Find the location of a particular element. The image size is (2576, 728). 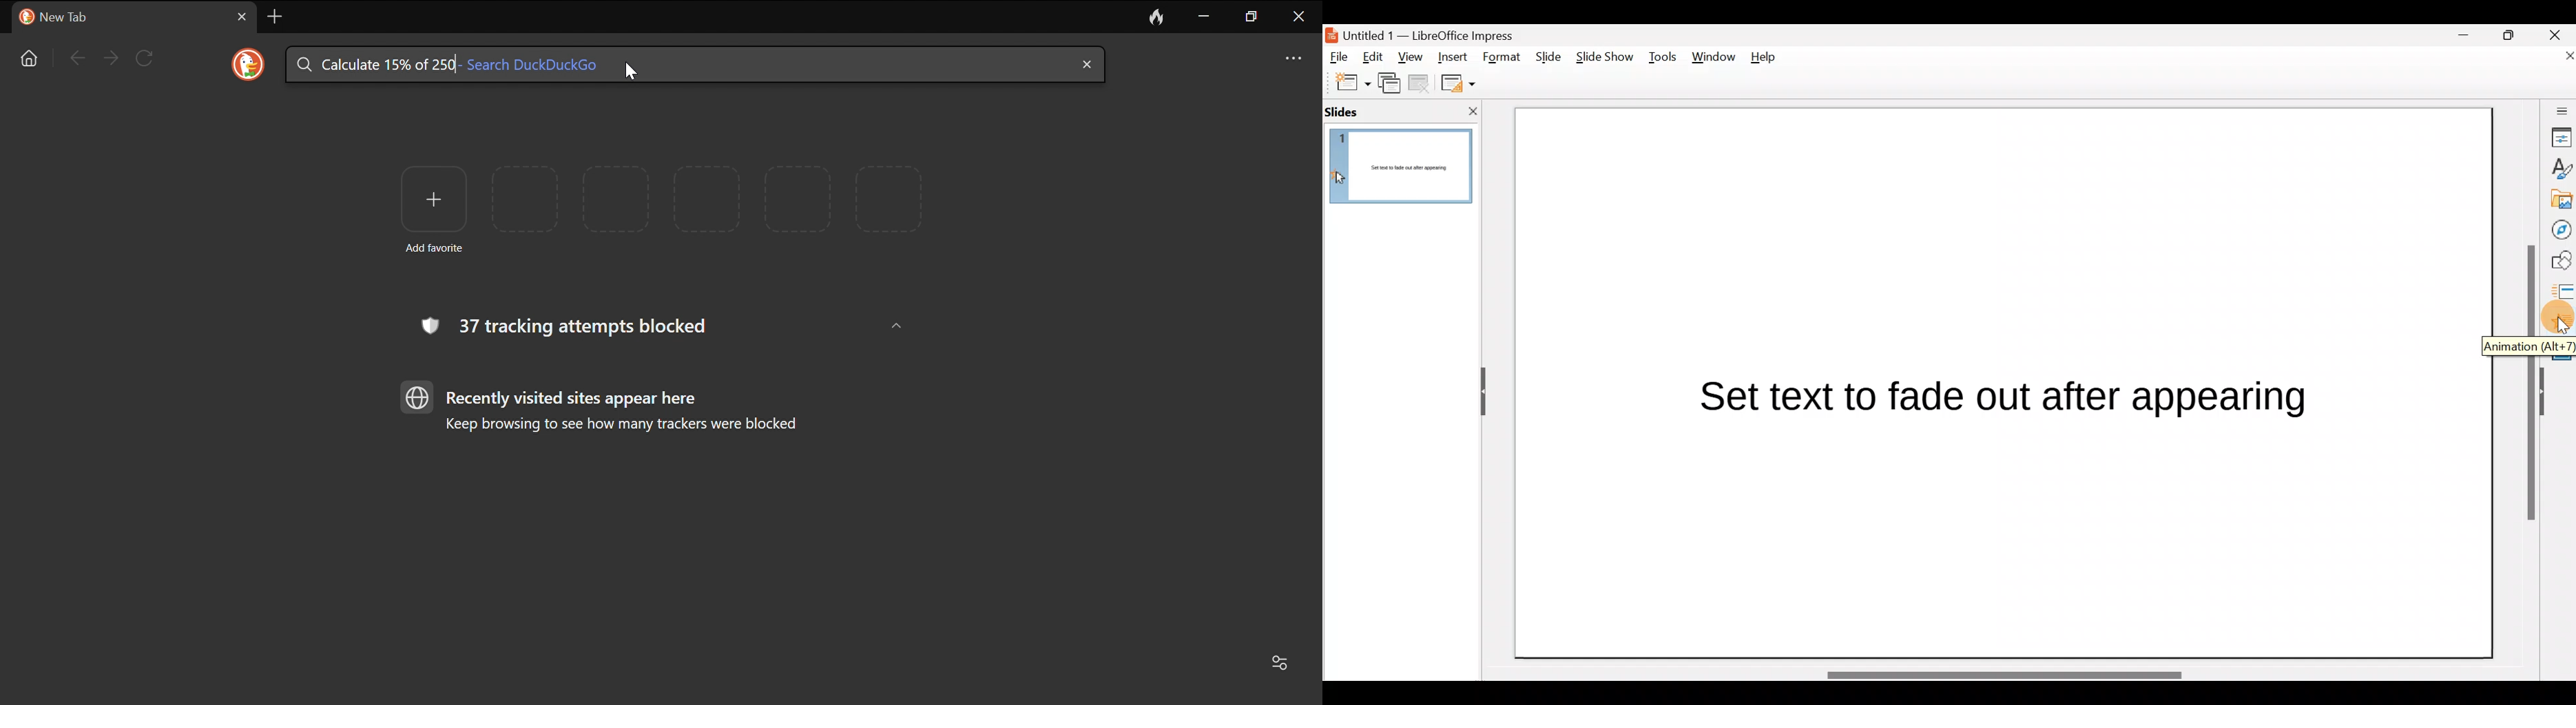

Insert is located at coordinates (1452, 55).